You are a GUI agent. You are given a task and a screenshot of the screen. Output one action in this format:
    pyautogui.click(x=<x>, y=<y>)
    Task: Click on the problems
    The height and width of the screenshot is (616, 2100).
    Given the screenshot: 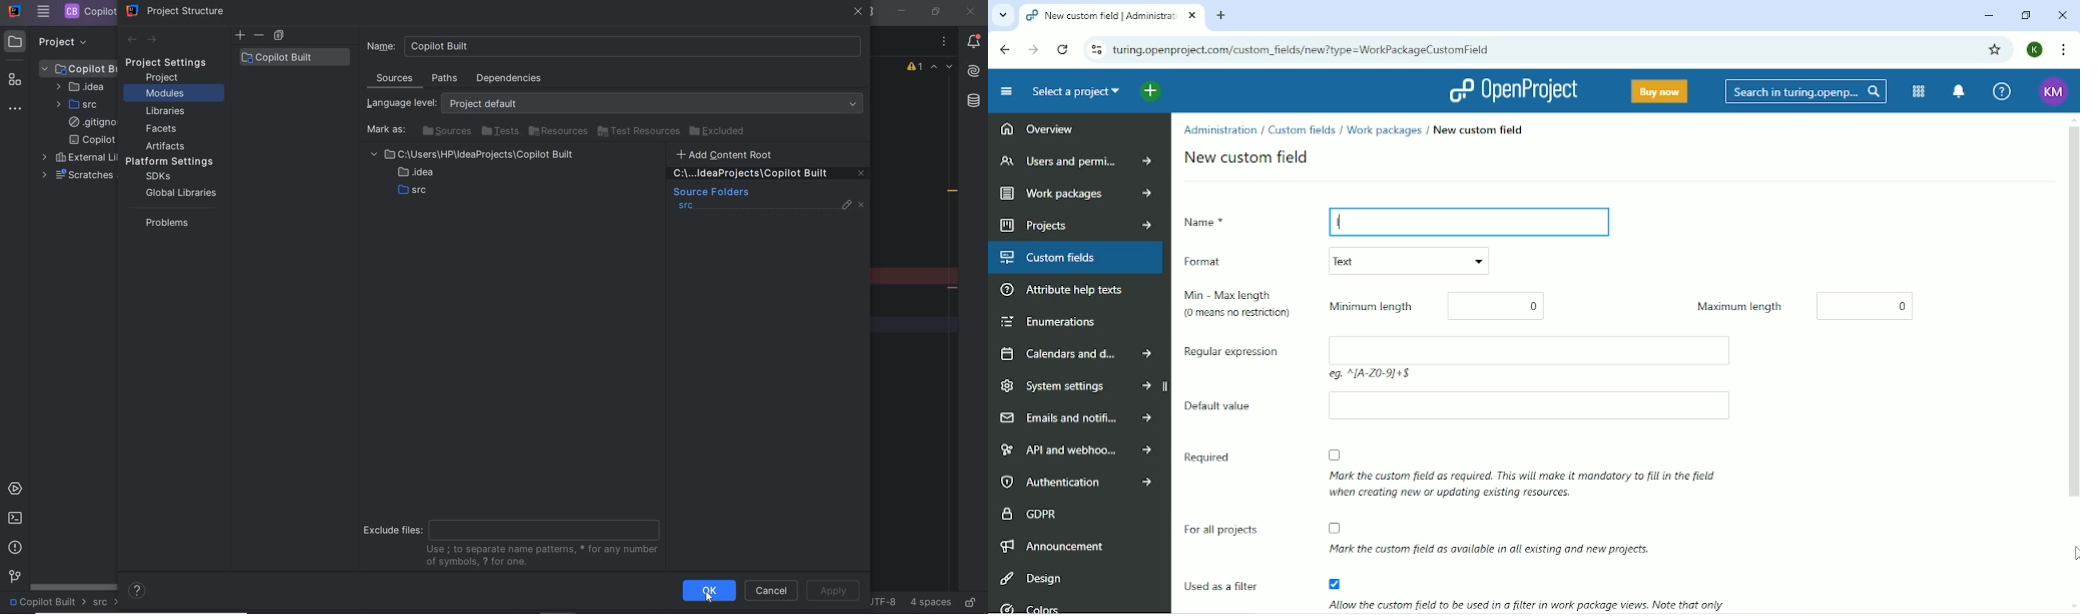 What is the action you would take?
    pyautogui.click(x=164, y=222)
    